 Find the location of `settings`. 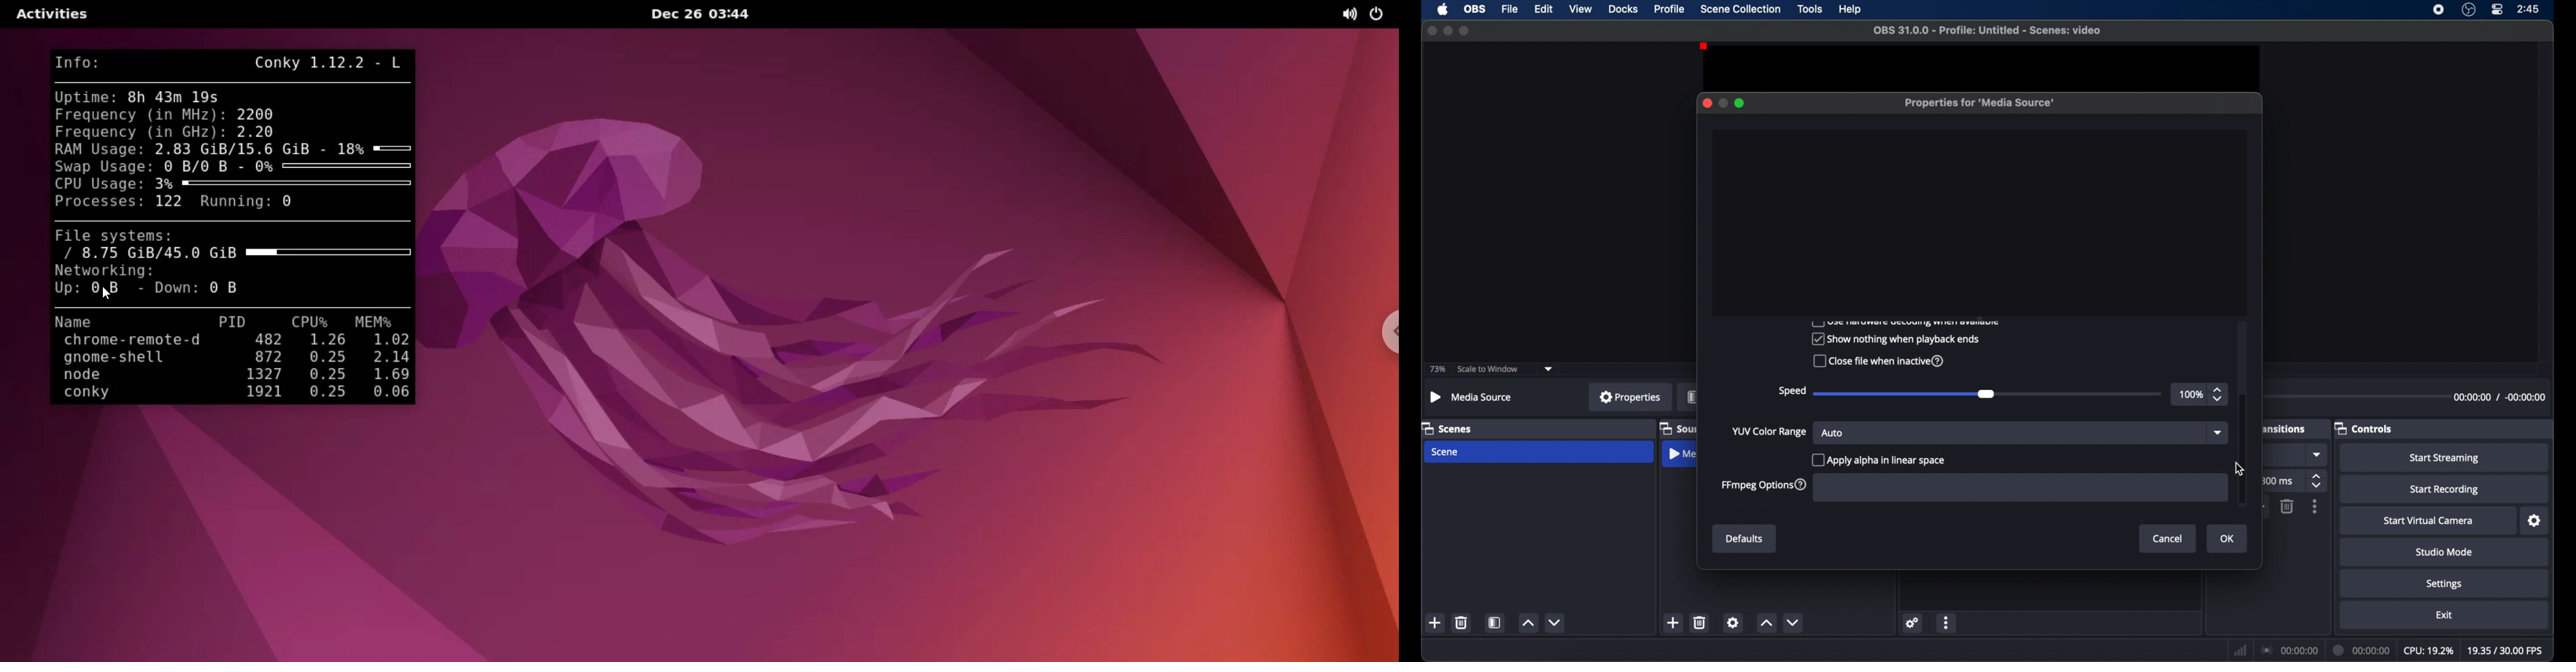

settings is located at coordinates (1913, 622).